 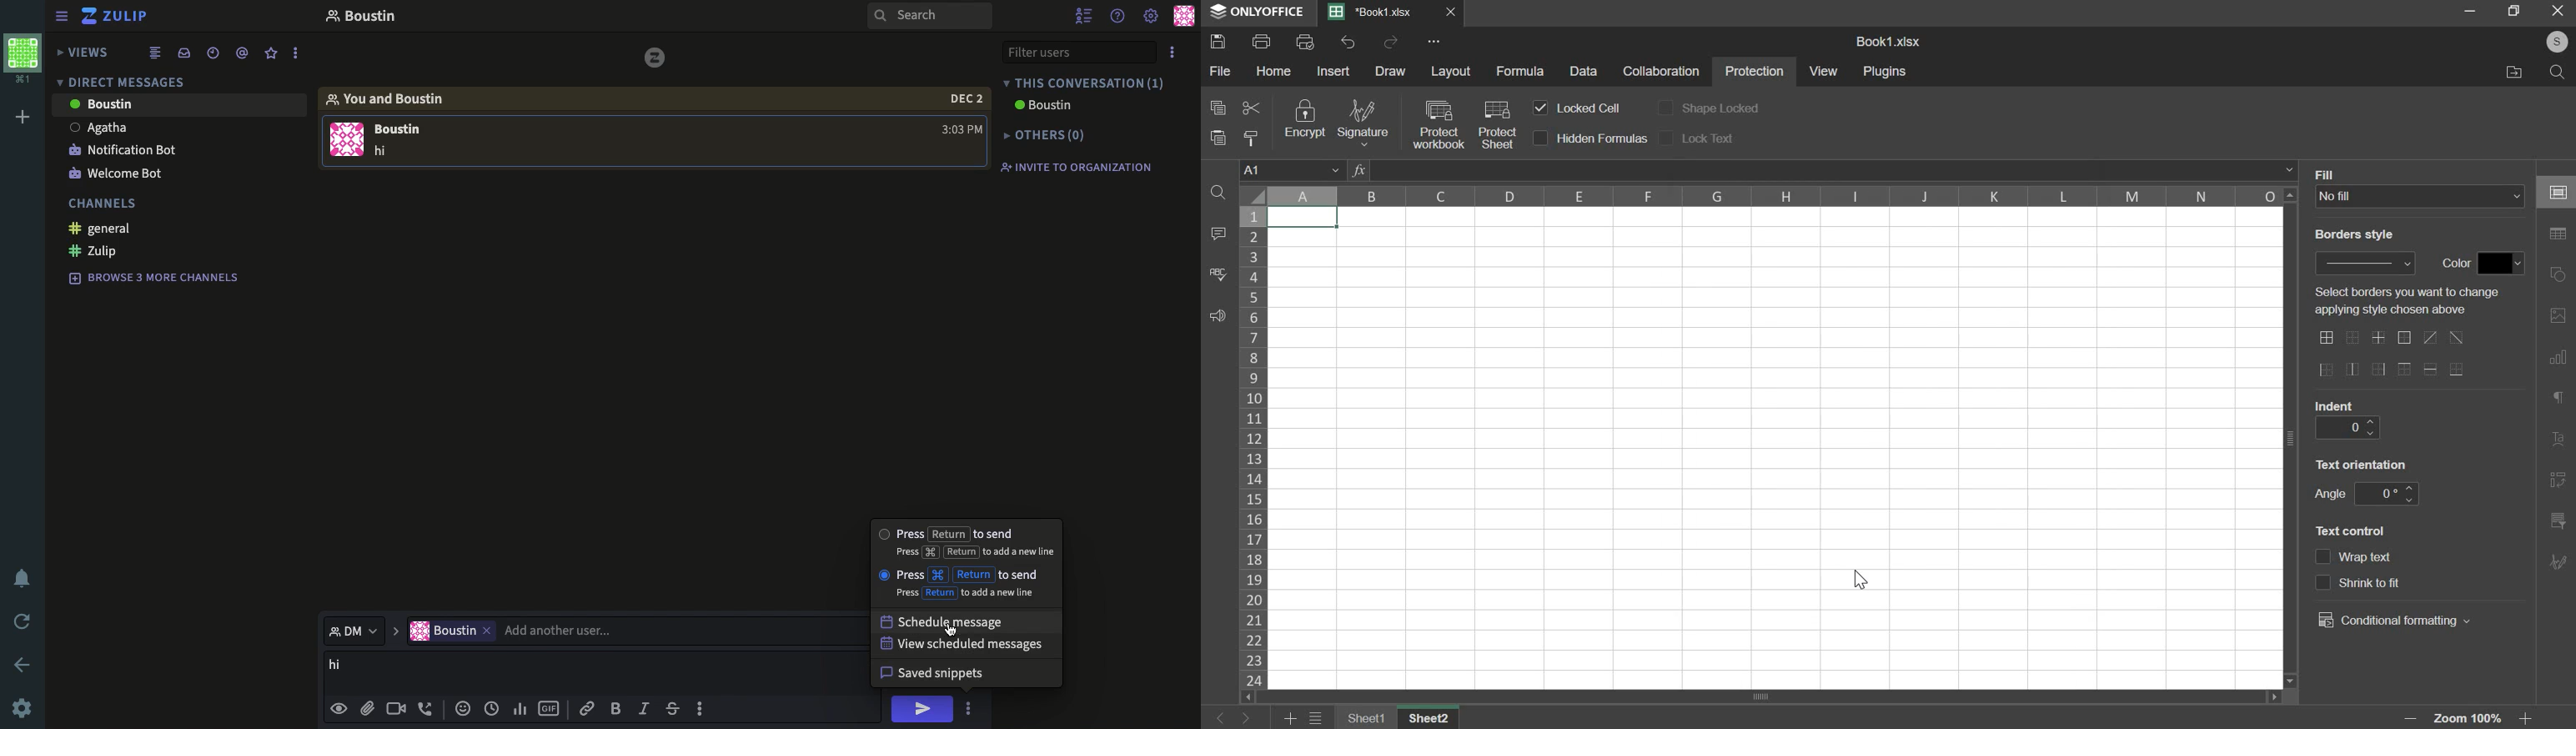 I want to click on formula bar, so click(x=1834, y=170).